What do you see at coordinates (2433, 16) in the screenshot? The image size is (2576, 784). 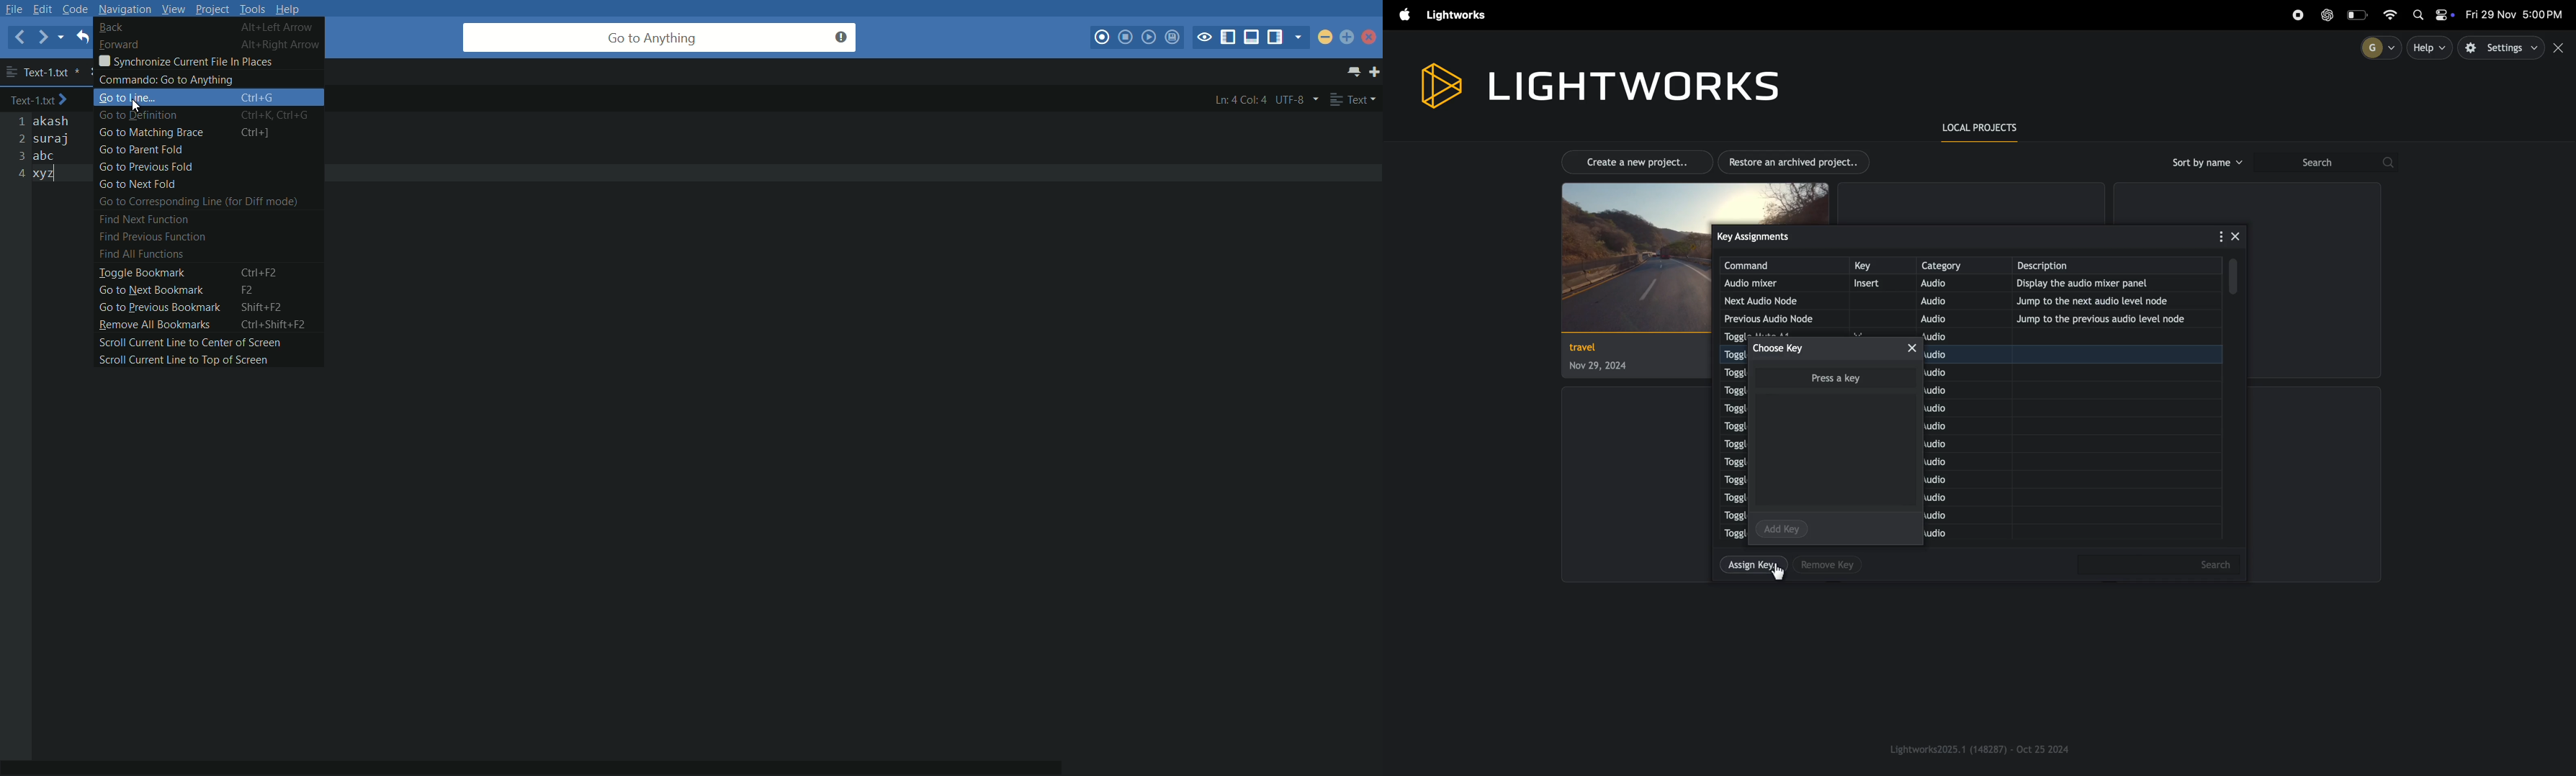 I see `apple widgets` at bounding box center [2433, 16].